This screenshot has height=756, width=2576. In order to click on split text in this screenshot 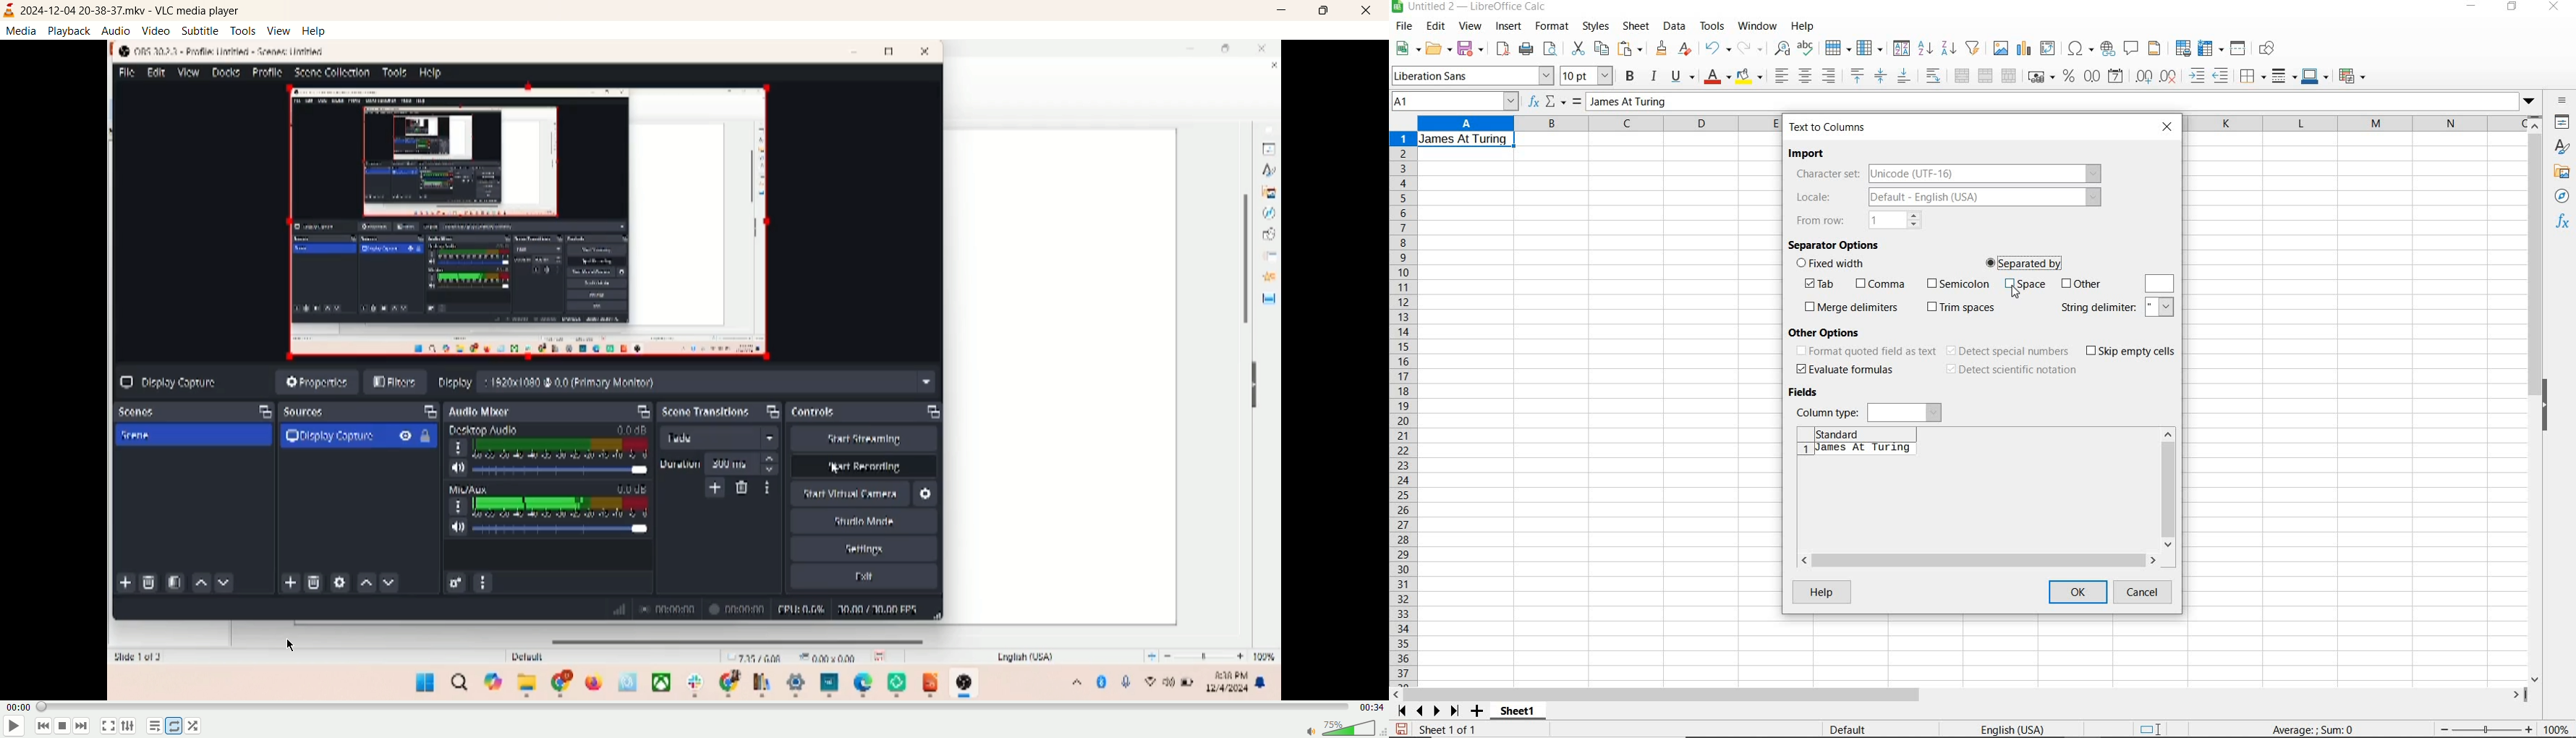, I will do `click(1855, 452)`.